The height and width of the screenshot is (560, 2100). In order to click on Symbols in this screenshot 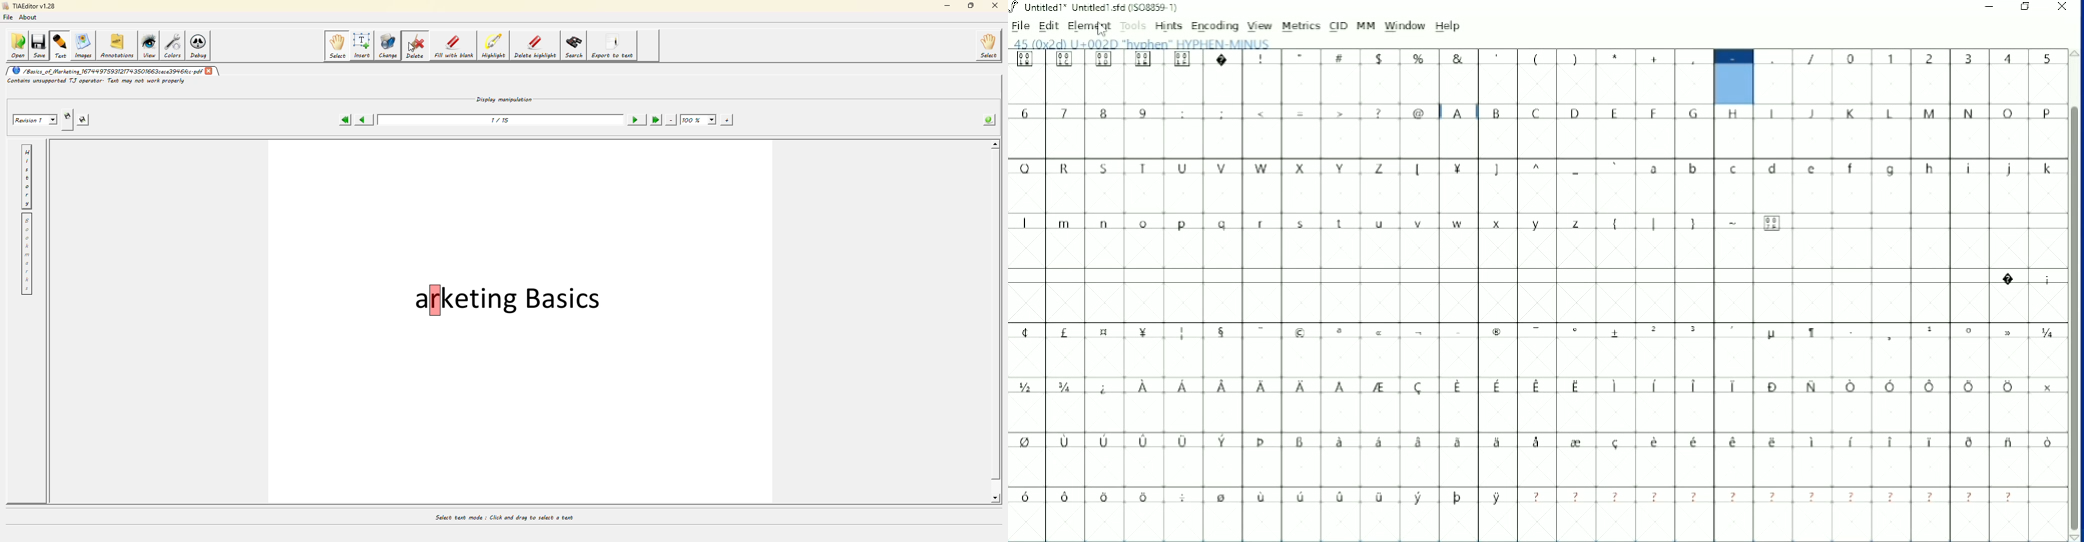, I will do `click(1518, 498)`.